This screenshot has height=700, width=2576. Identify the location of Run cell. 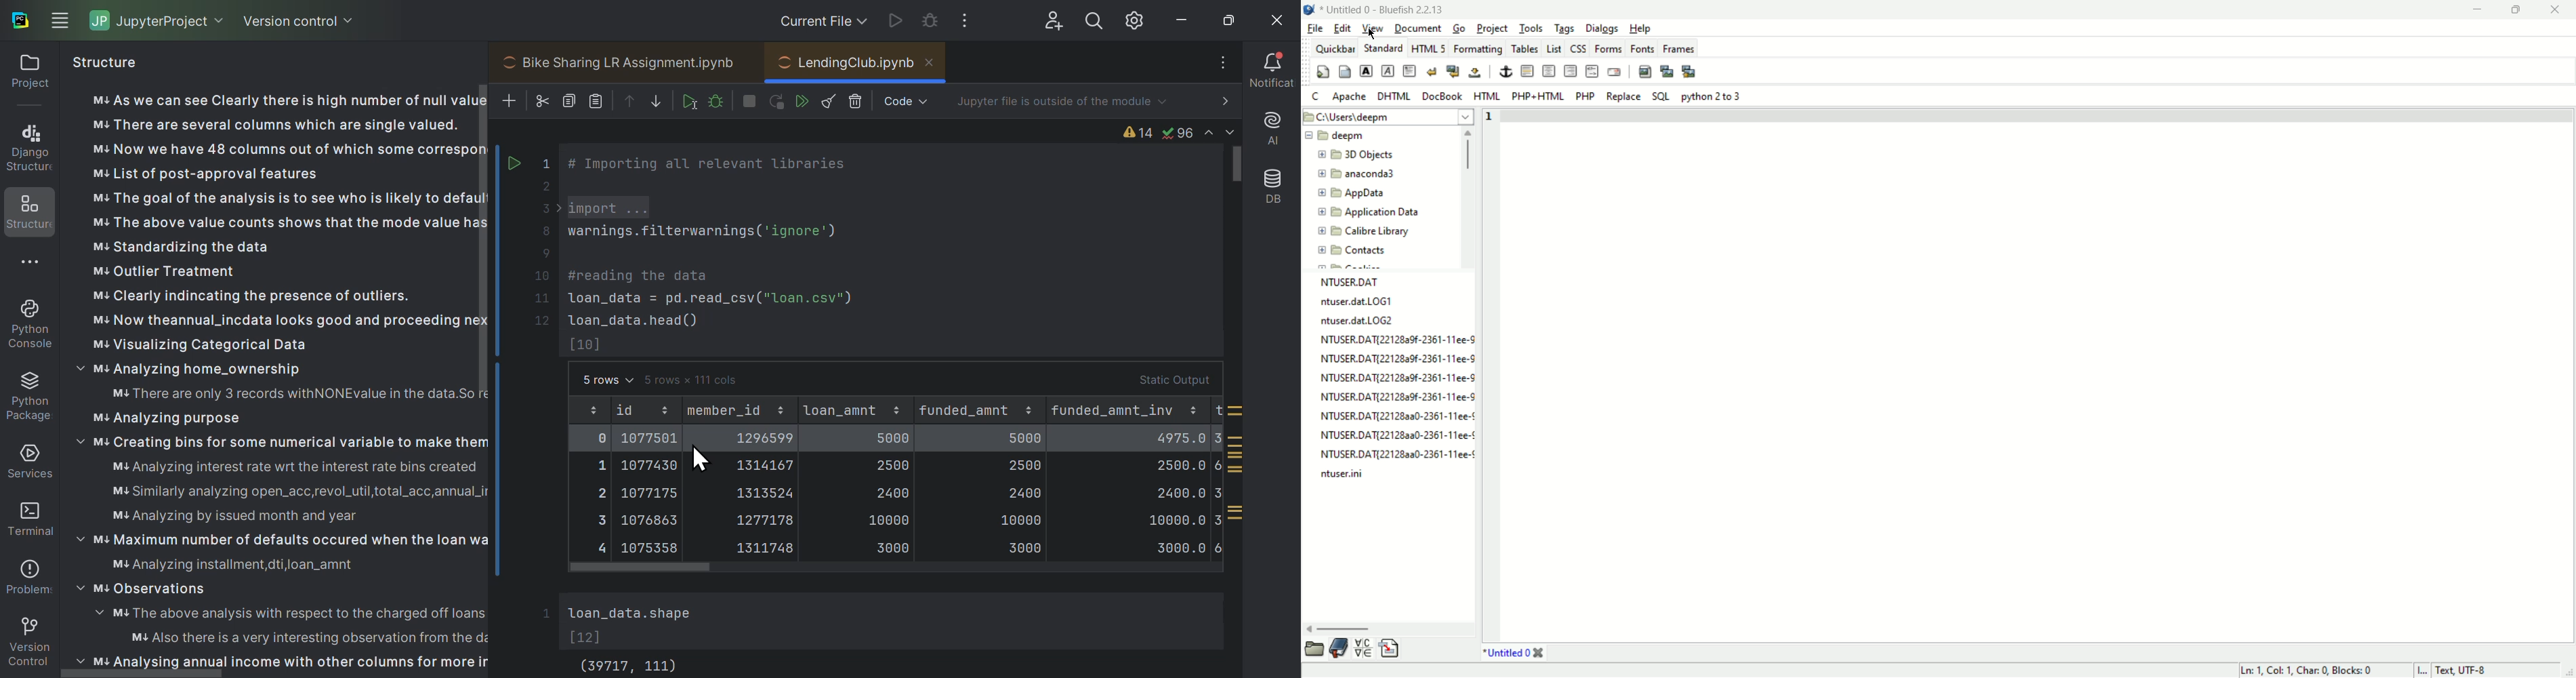
(689, 100).